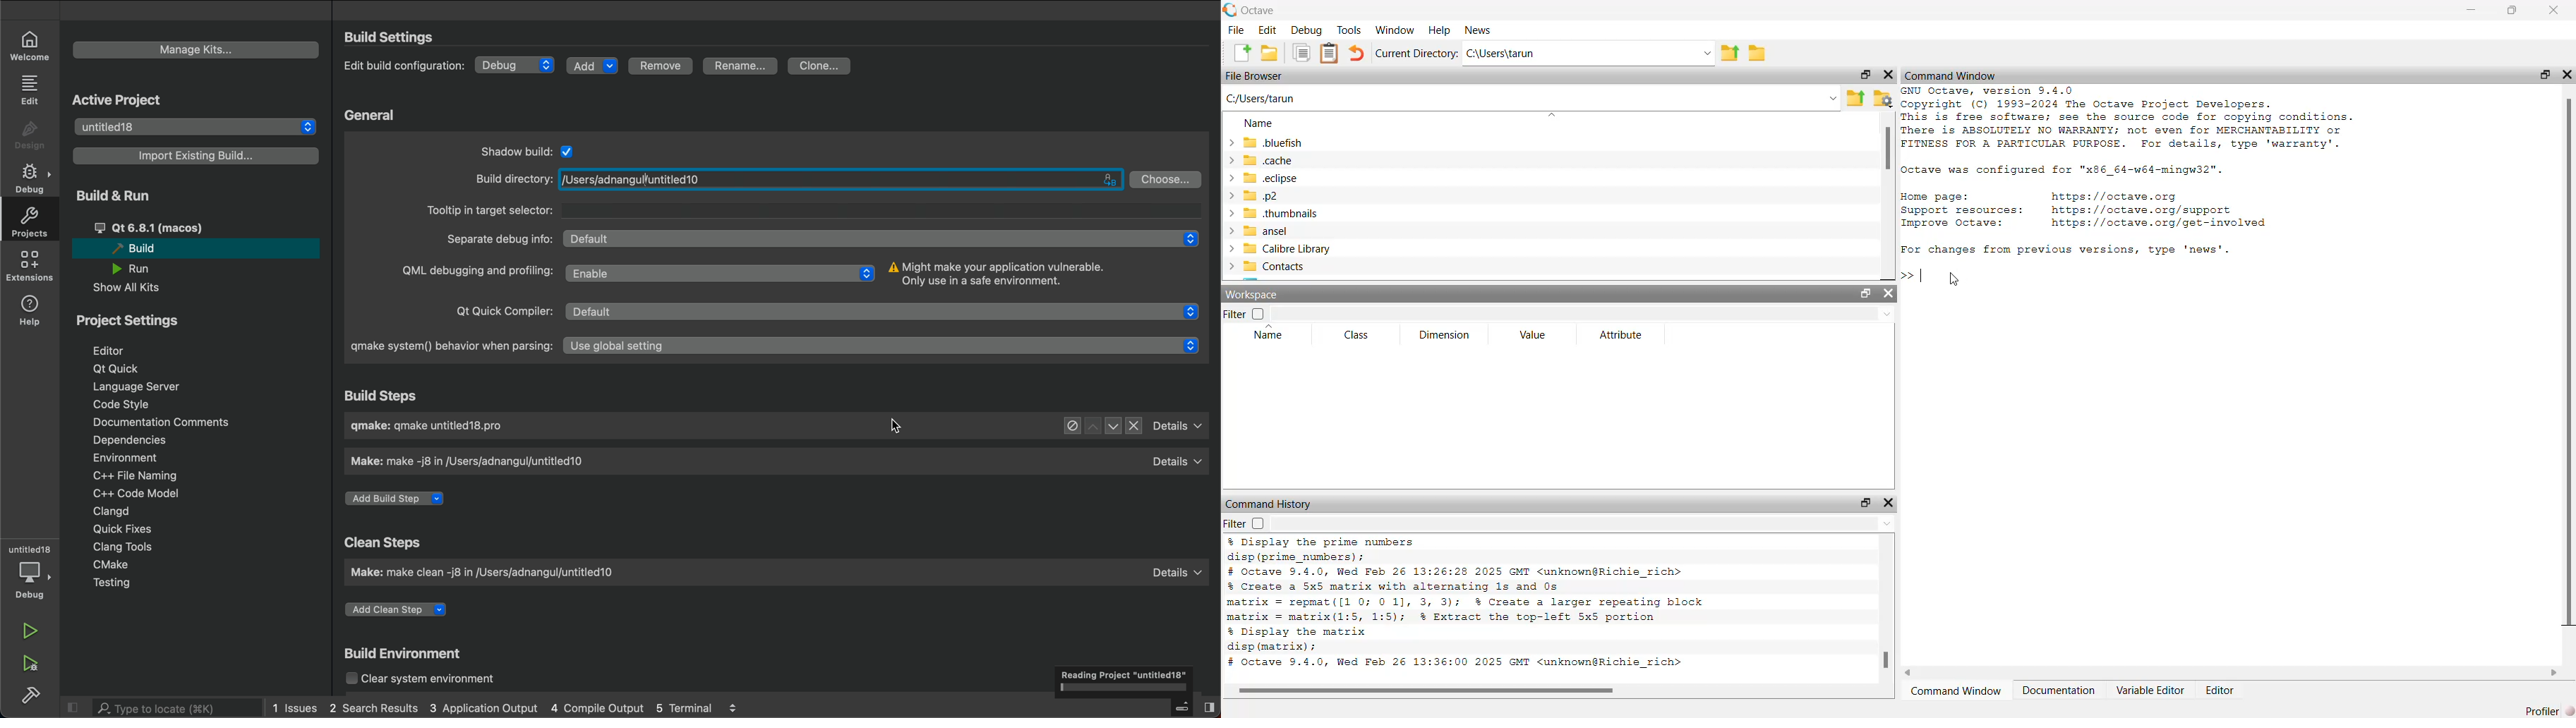  Describe the element at coordinates (485, 708) in the screenshot. I see `3 Application Output` at that location.